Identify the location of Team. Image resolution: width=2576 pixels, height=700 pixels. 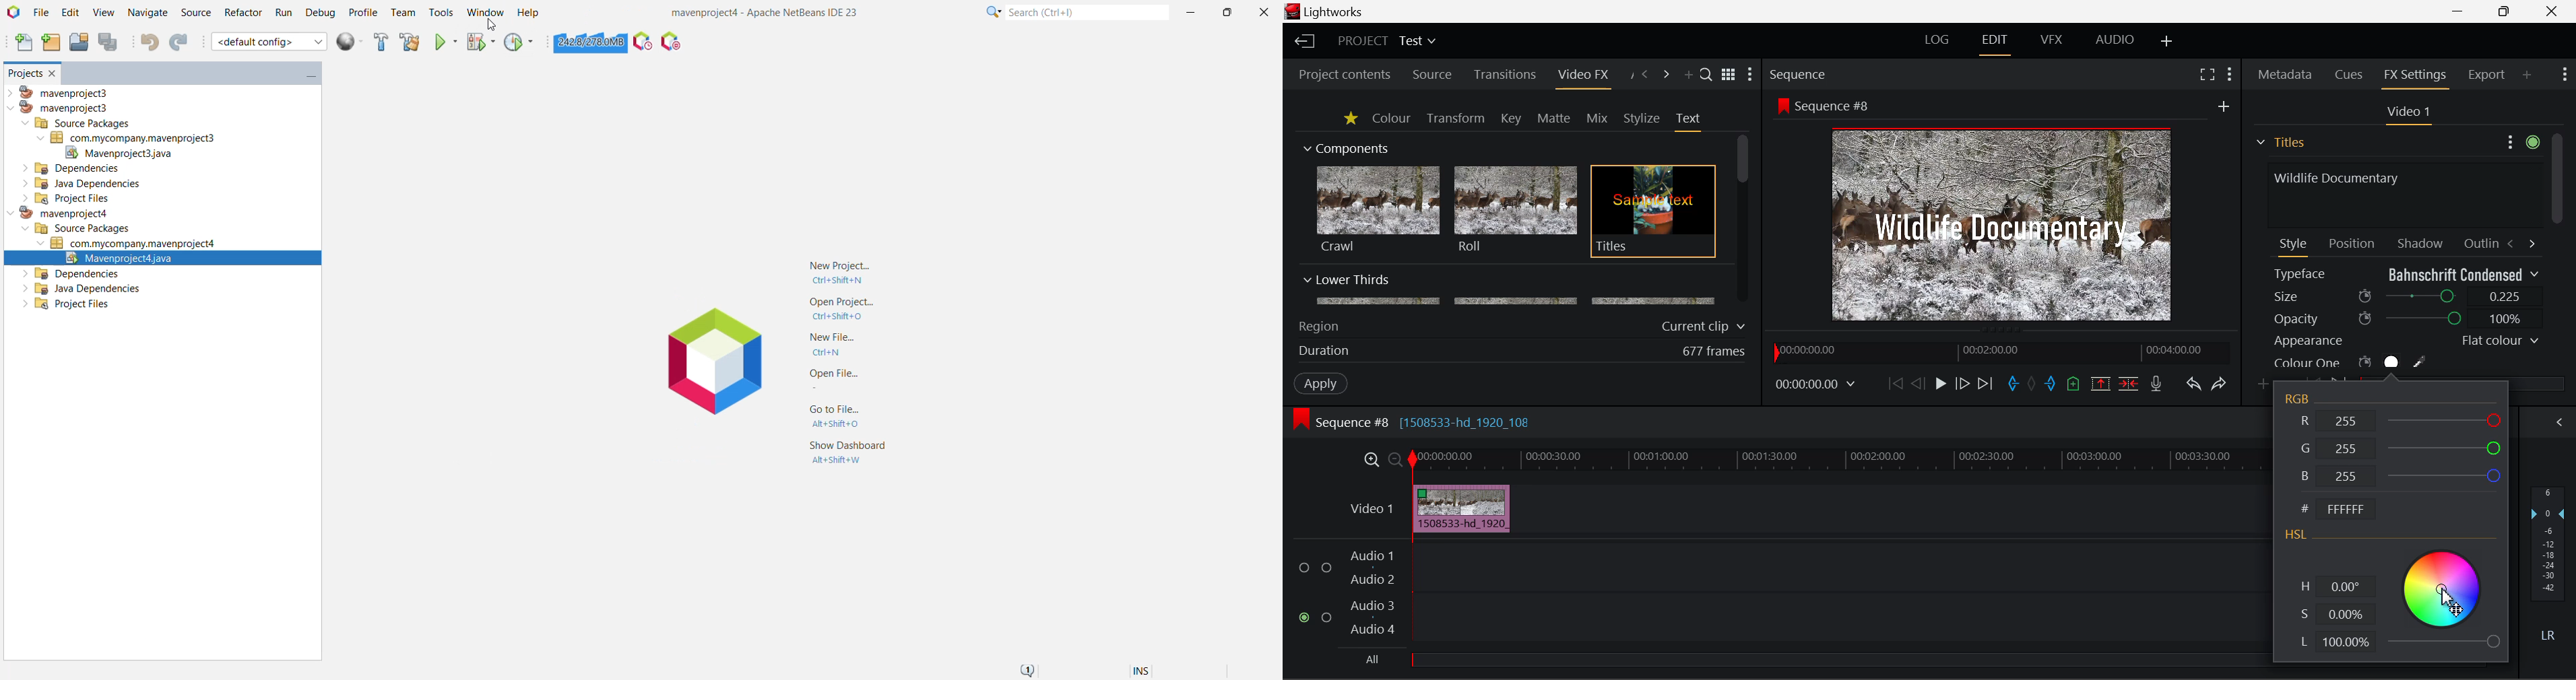
(403, 13).